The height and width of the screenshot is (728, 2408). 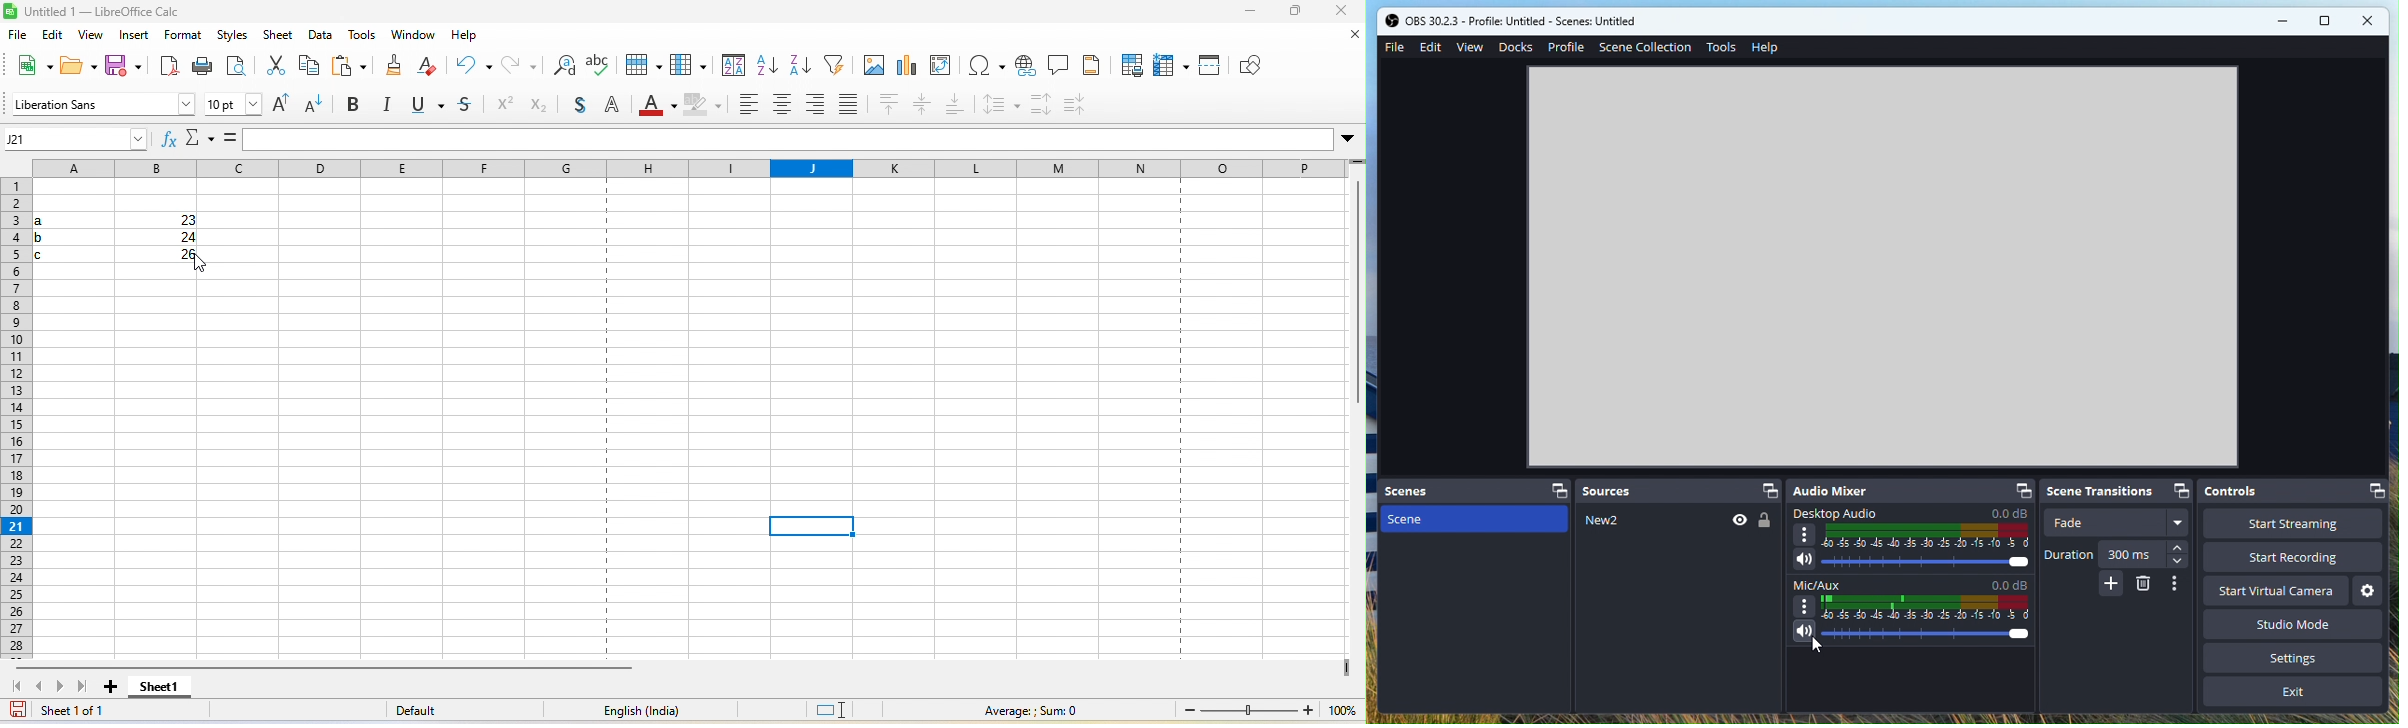 What do you see at coordinates (40, 688) in the screenshot?
I see `previous sheet` at bounding box center [40, 688].